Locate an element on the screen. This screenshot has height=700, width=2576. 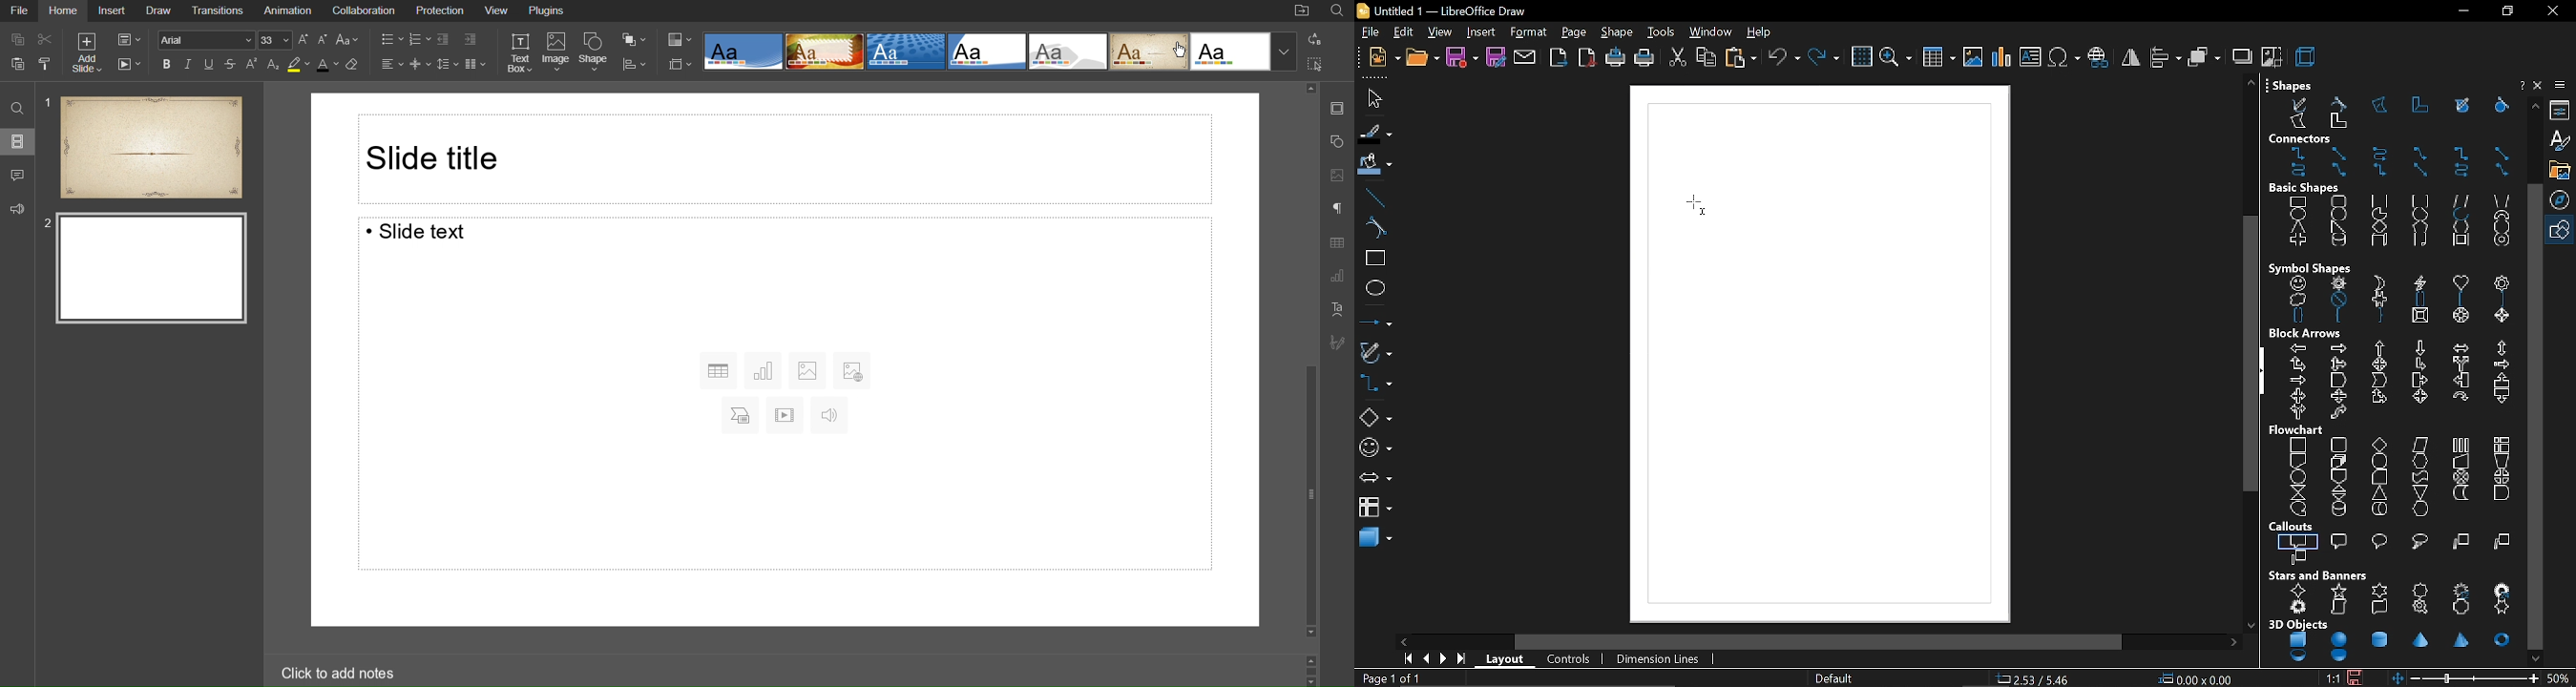
Slide 1 is located at coordinates (145, 147).